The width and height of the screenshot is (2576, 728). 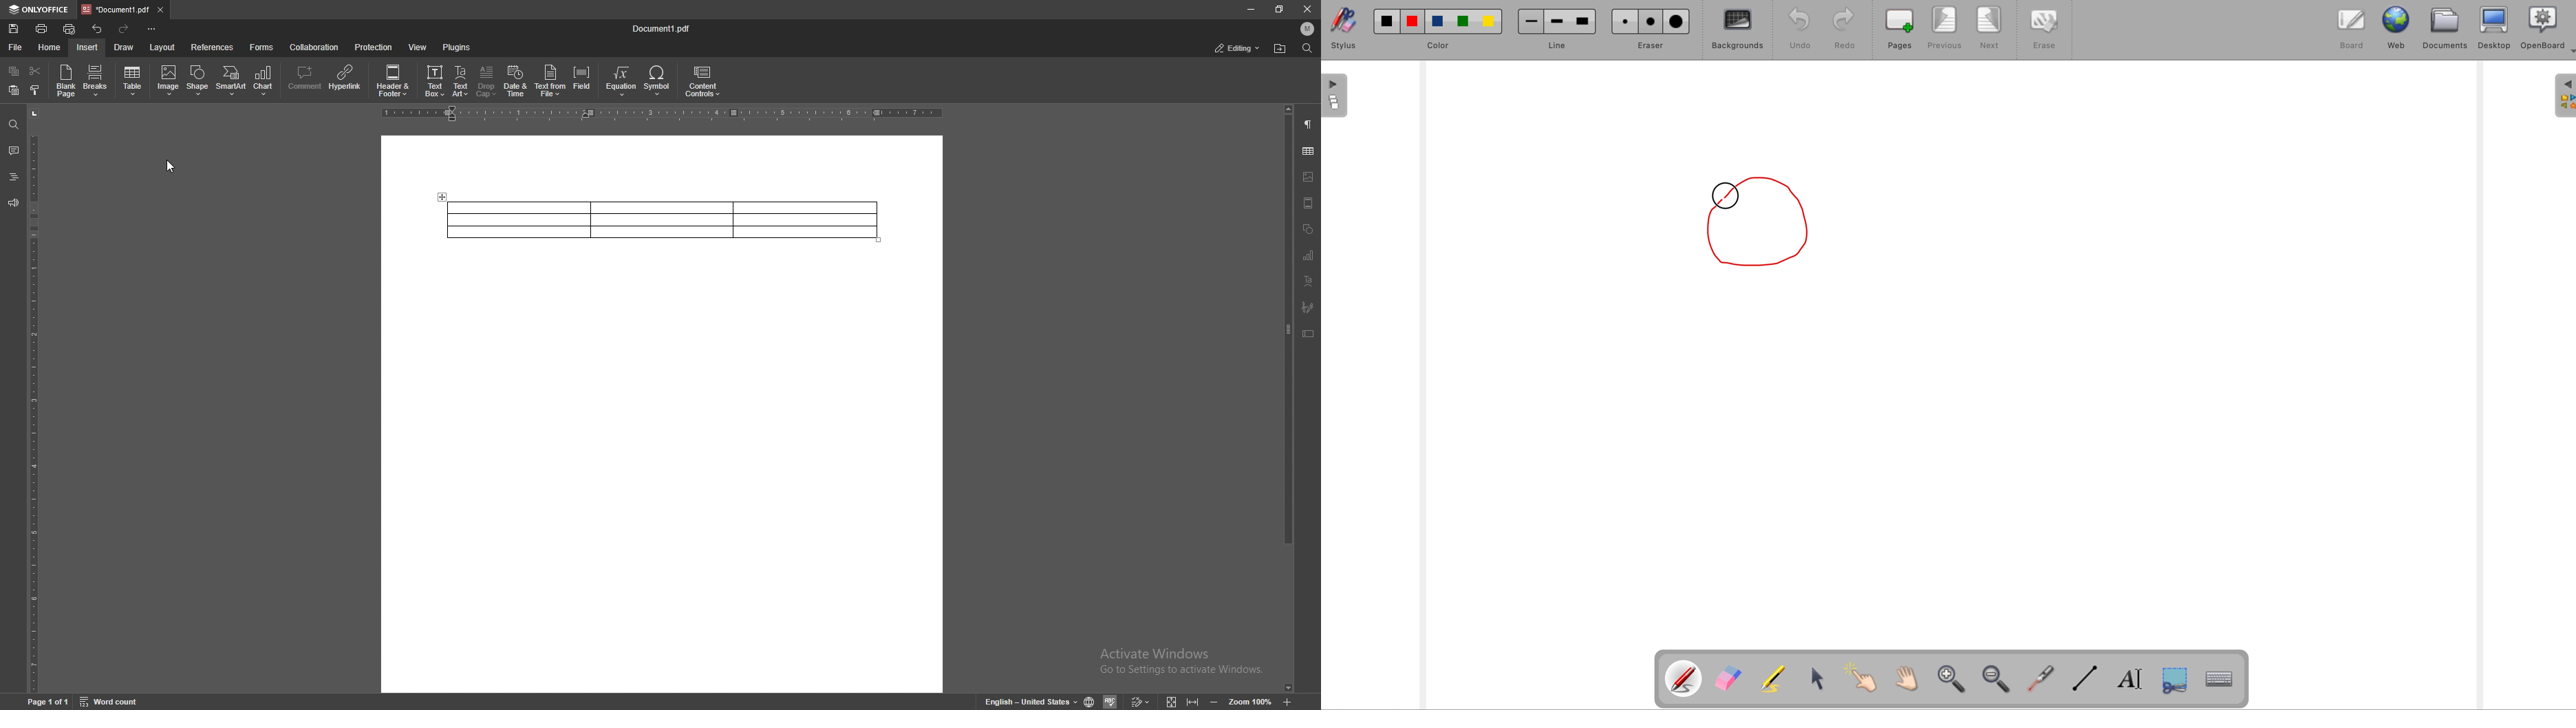 I want to click on equation, so click(x=621, y=82).